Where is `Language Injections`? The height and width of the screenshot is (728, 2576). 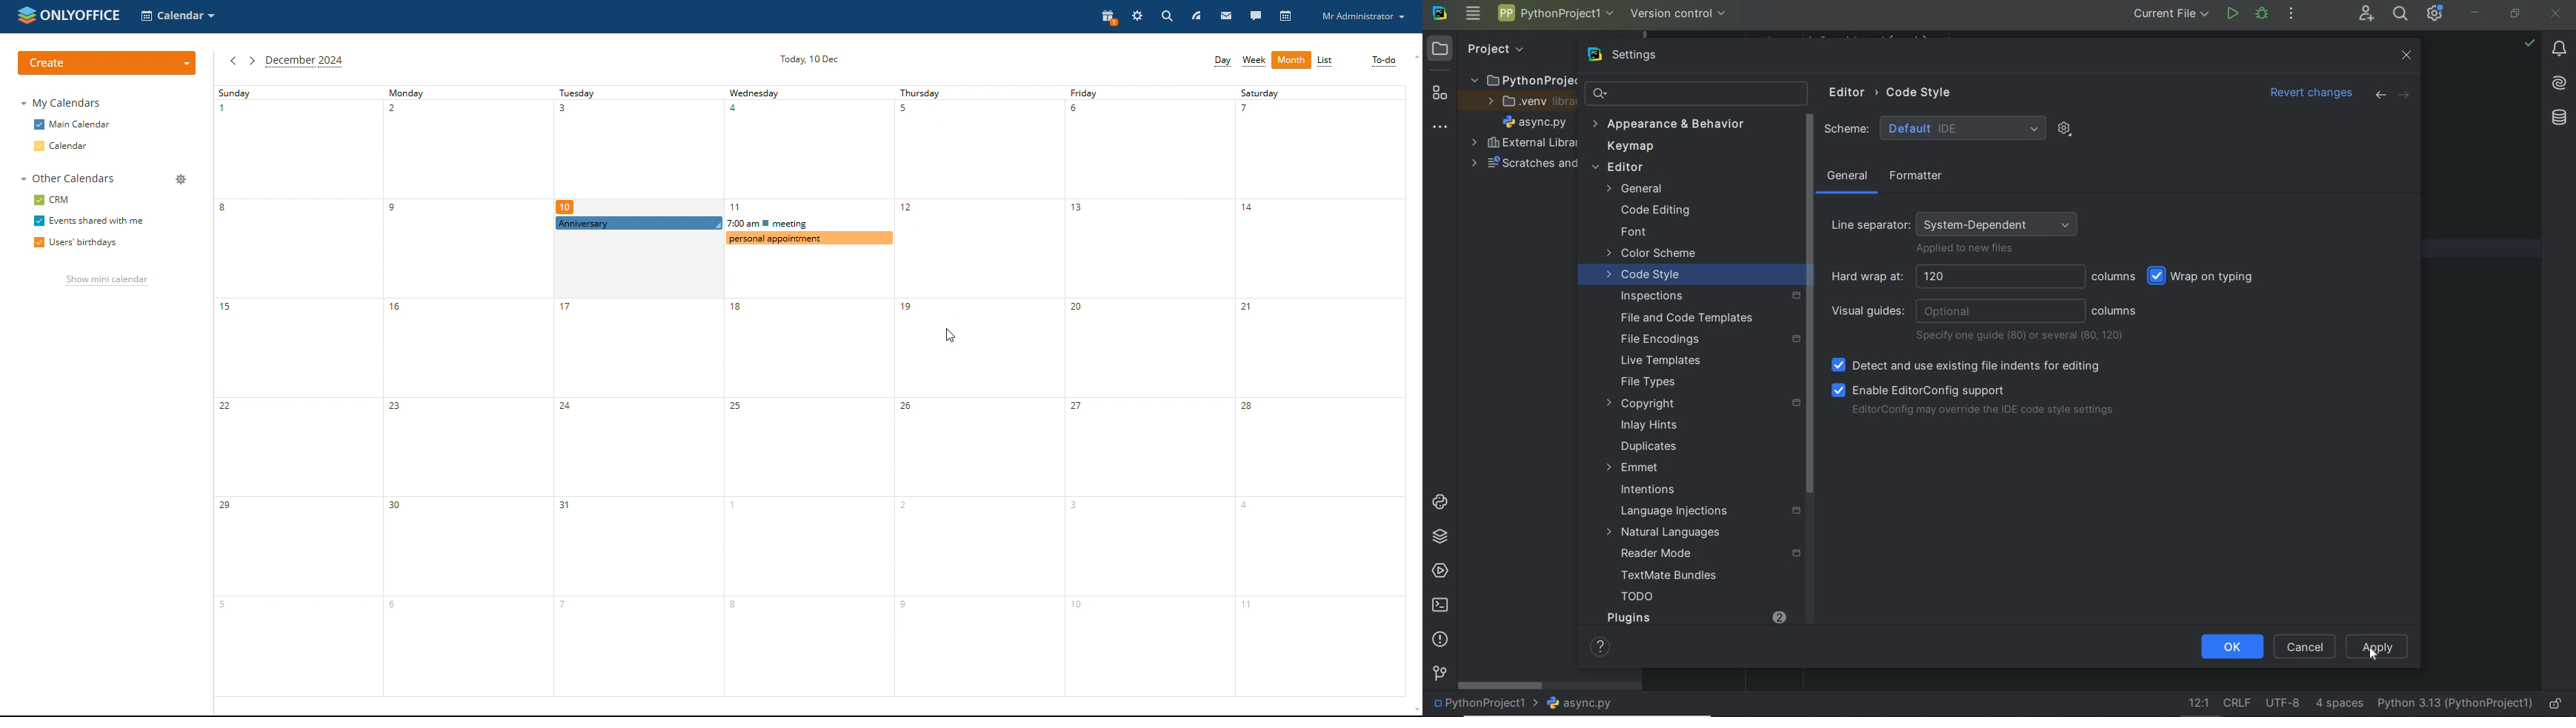 Language Injections is located at coordinates (1712, 511).